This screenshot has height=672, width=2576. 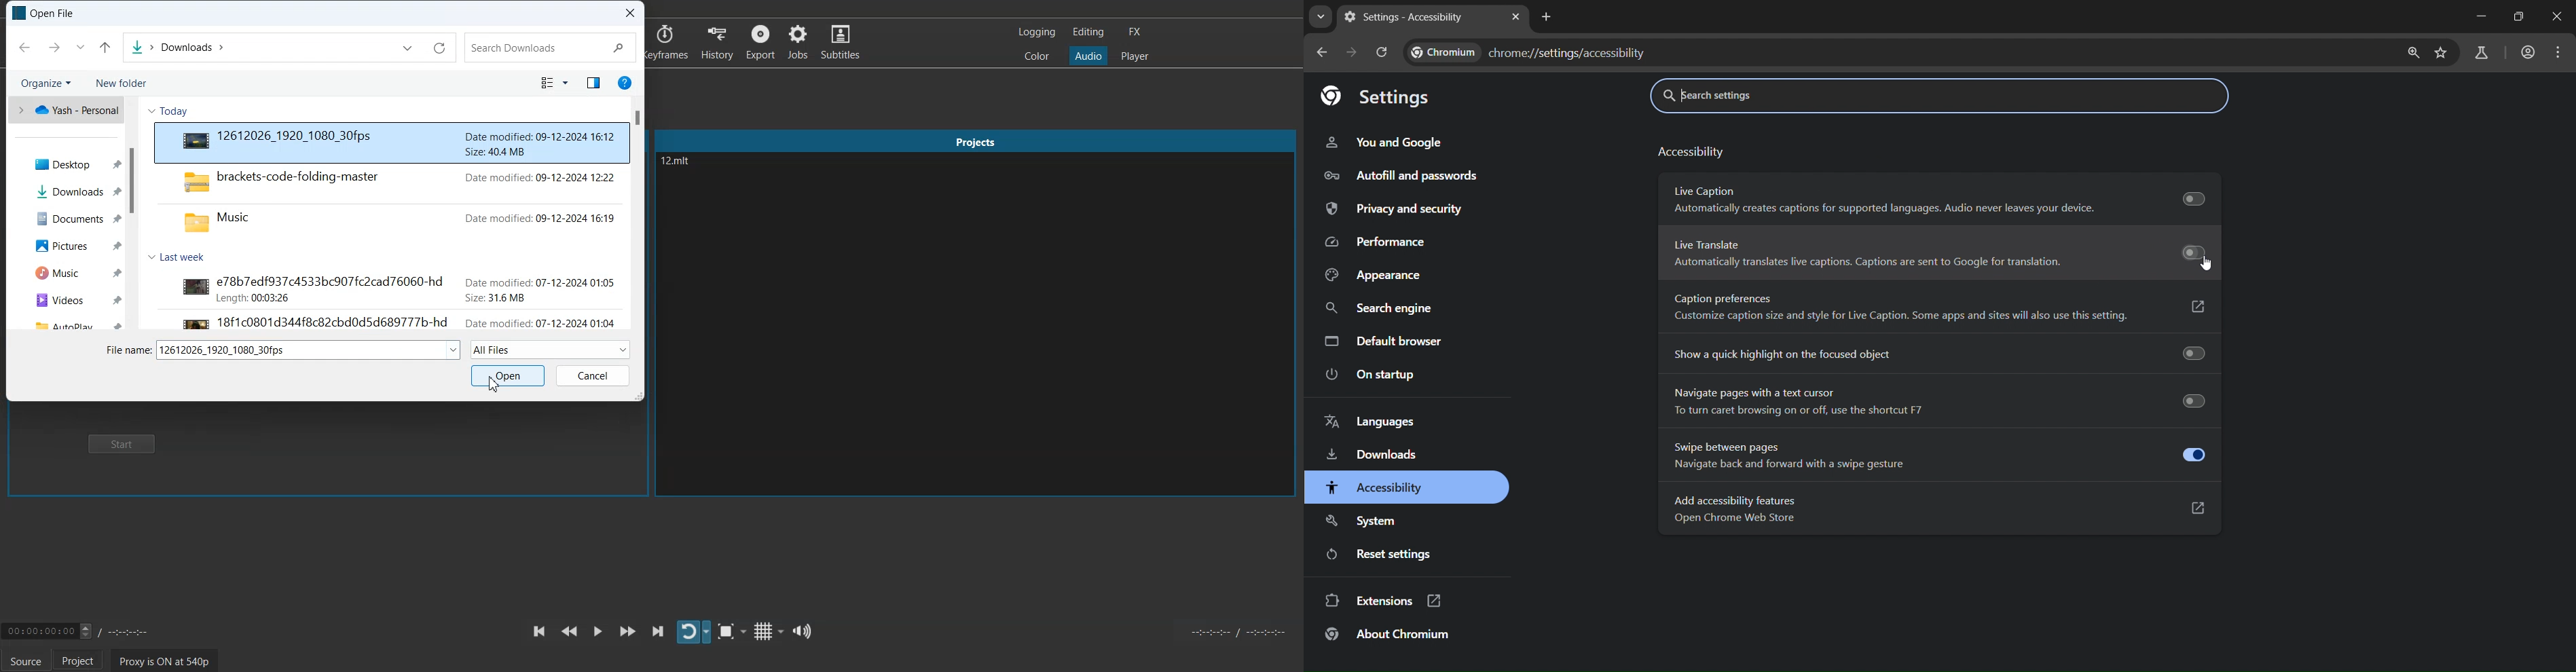 I want to click on Jobs, so click(x=797, y=42).